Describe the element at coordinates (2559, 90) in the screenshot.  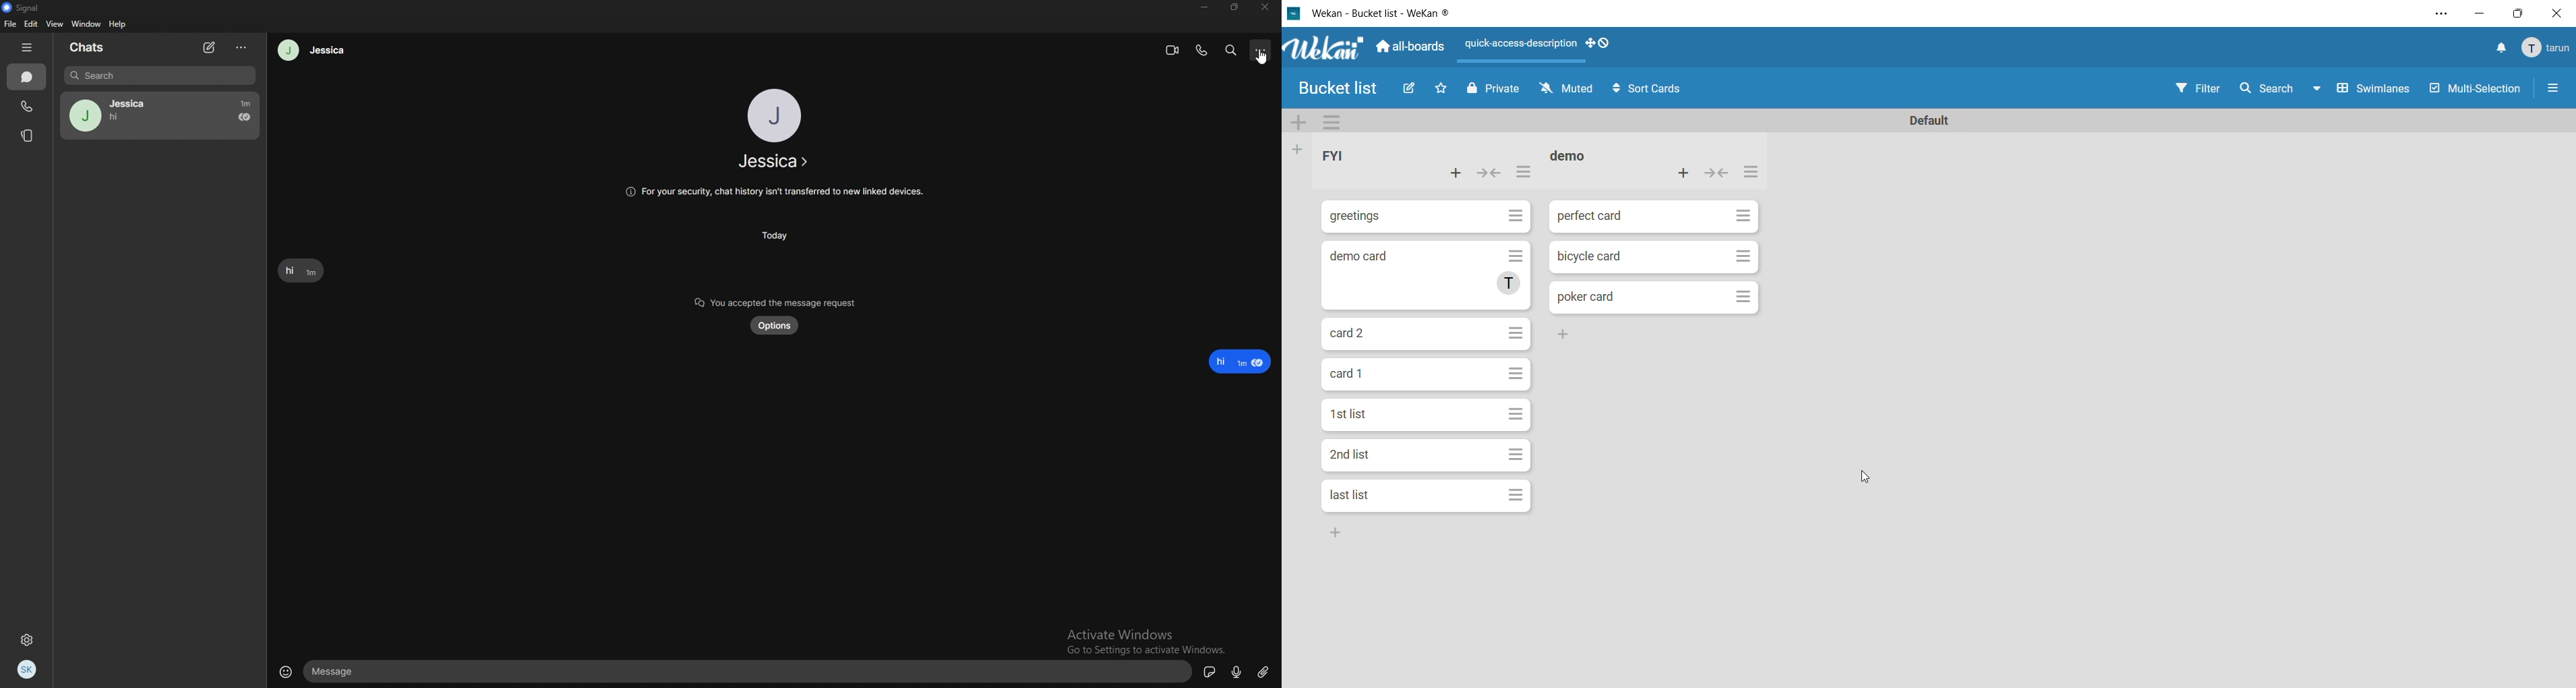
I see `Menu` at that location.